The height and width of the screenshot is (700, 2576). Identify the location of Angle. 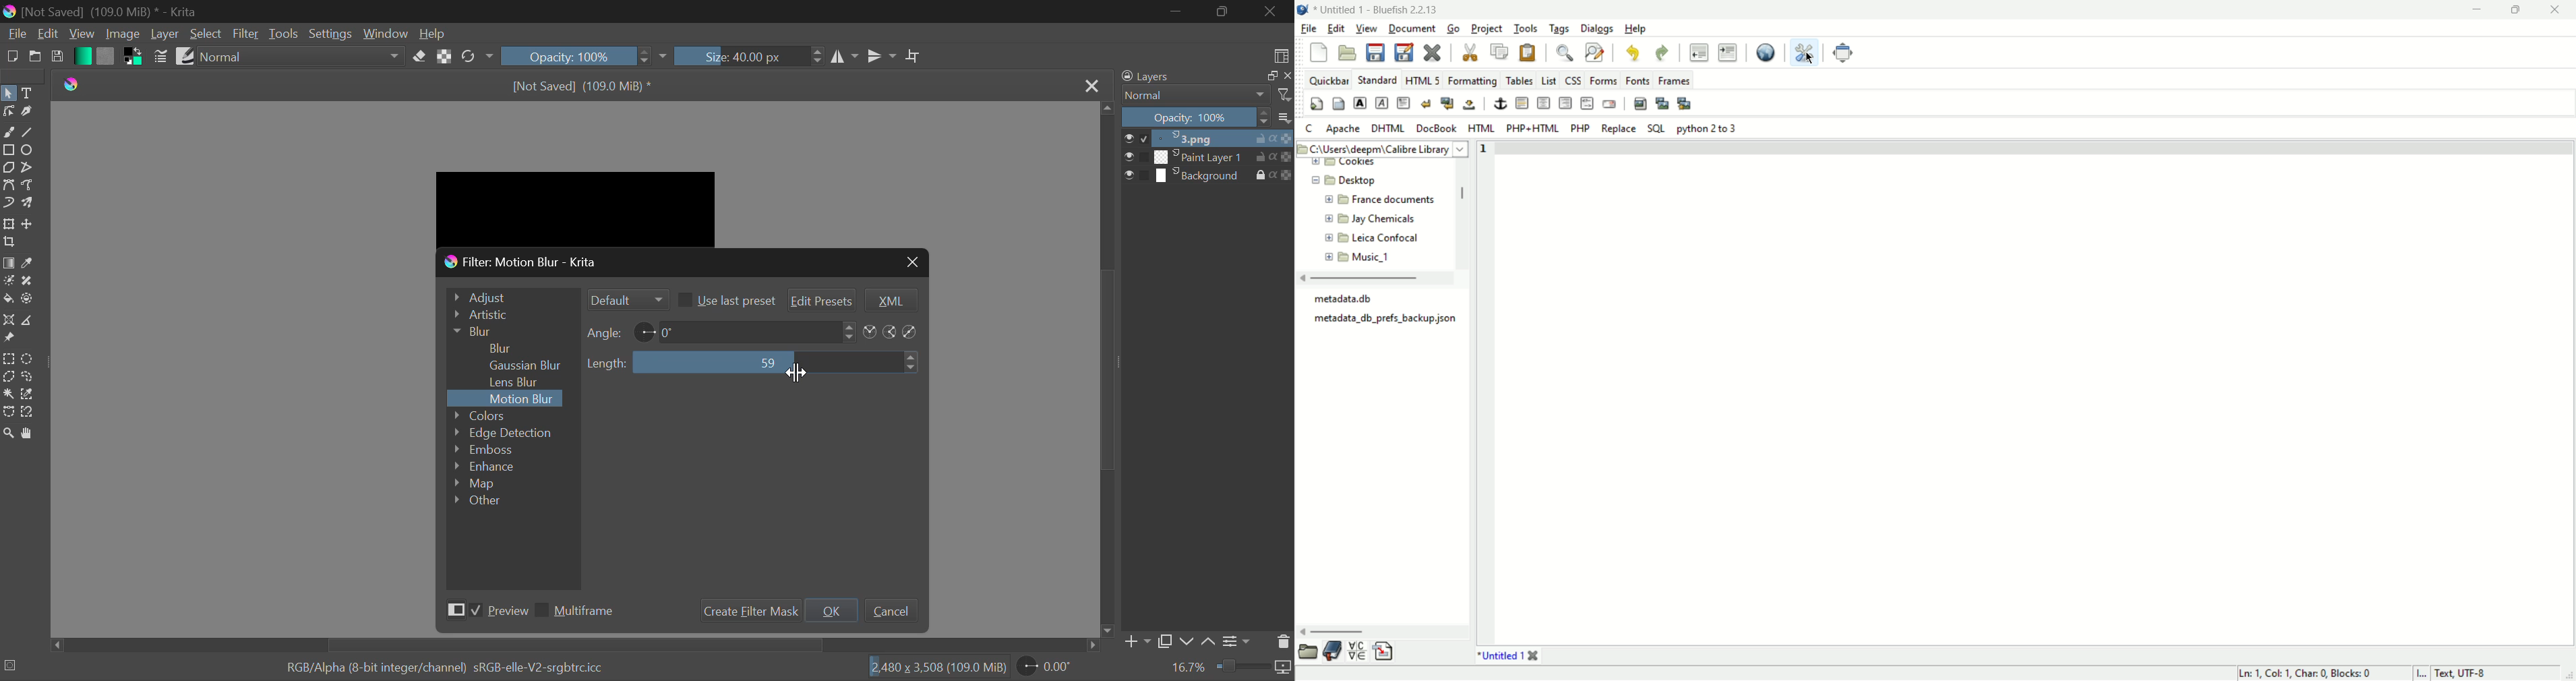
(605, 332).